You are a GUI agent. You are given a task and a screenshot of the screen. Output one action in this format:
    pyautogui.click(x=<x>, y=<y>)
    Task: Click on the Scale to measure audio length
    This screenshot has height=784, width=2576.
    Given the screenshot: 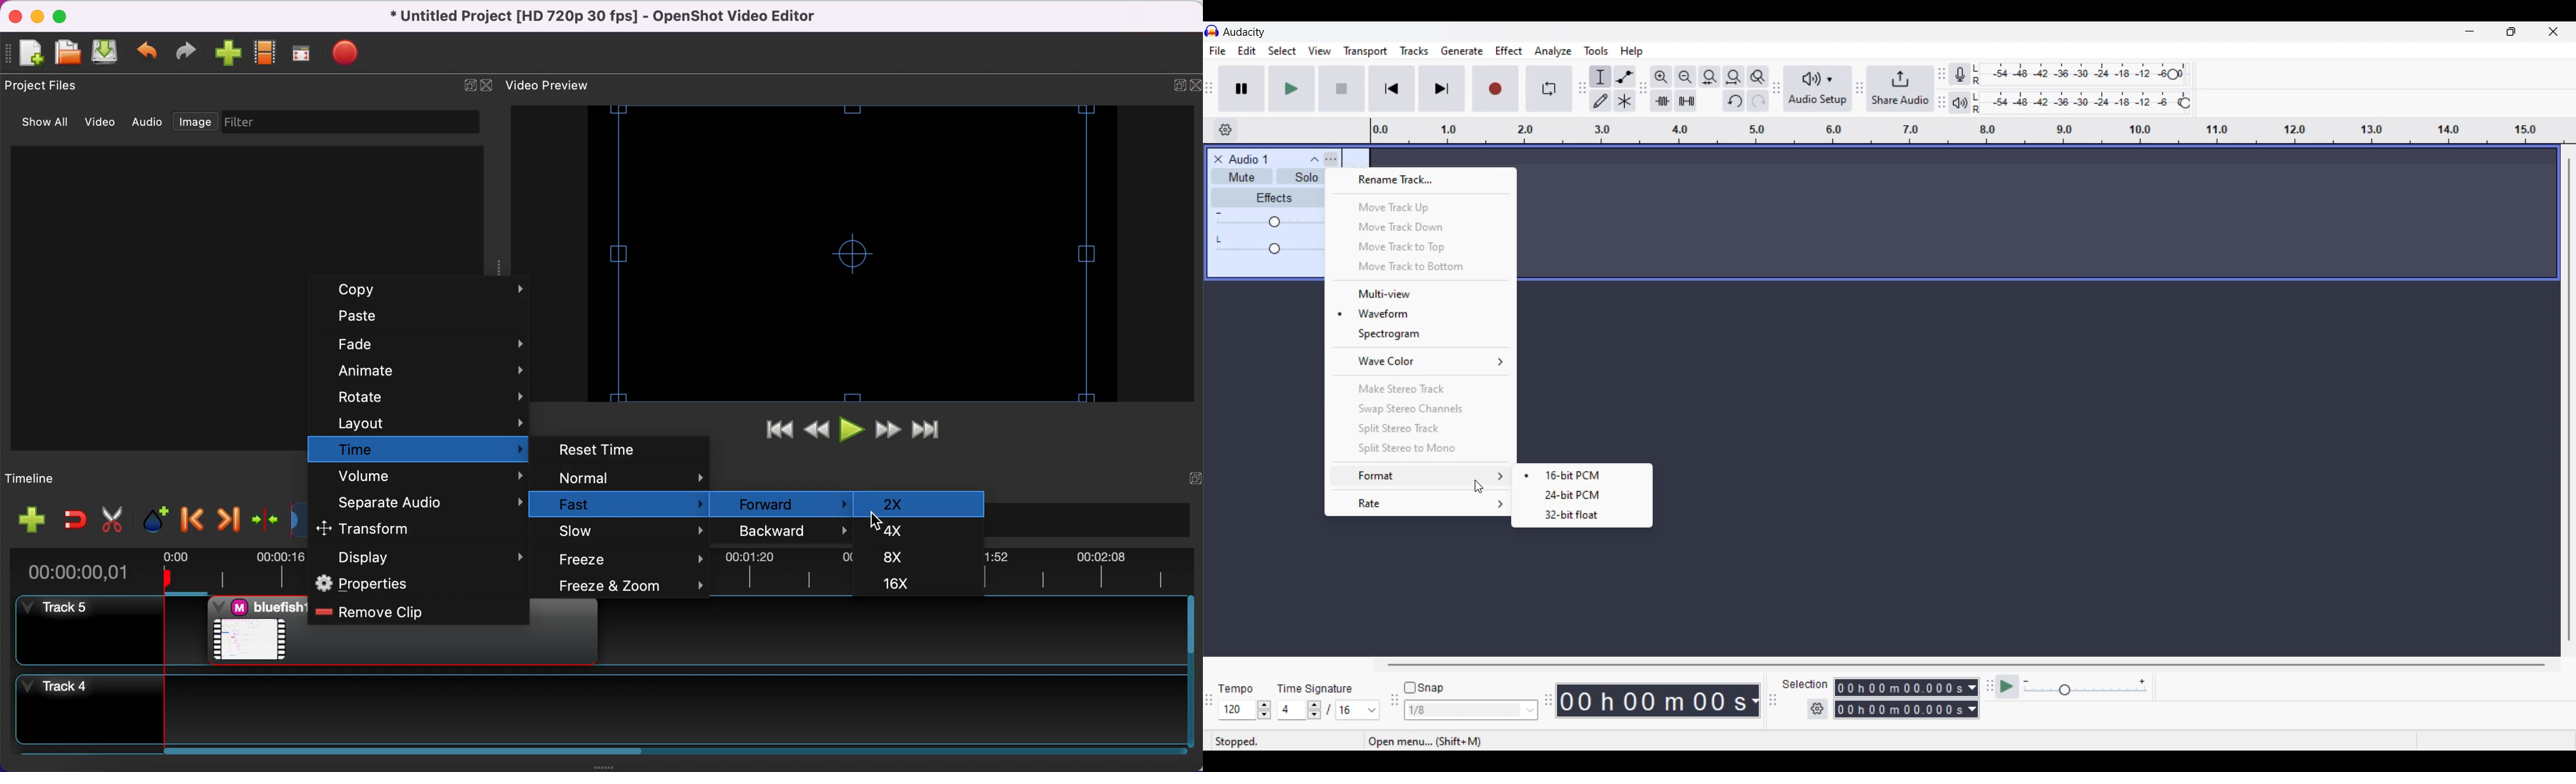 What is the action you would take?
    pyautogui.click(x=1973, y=131)
    